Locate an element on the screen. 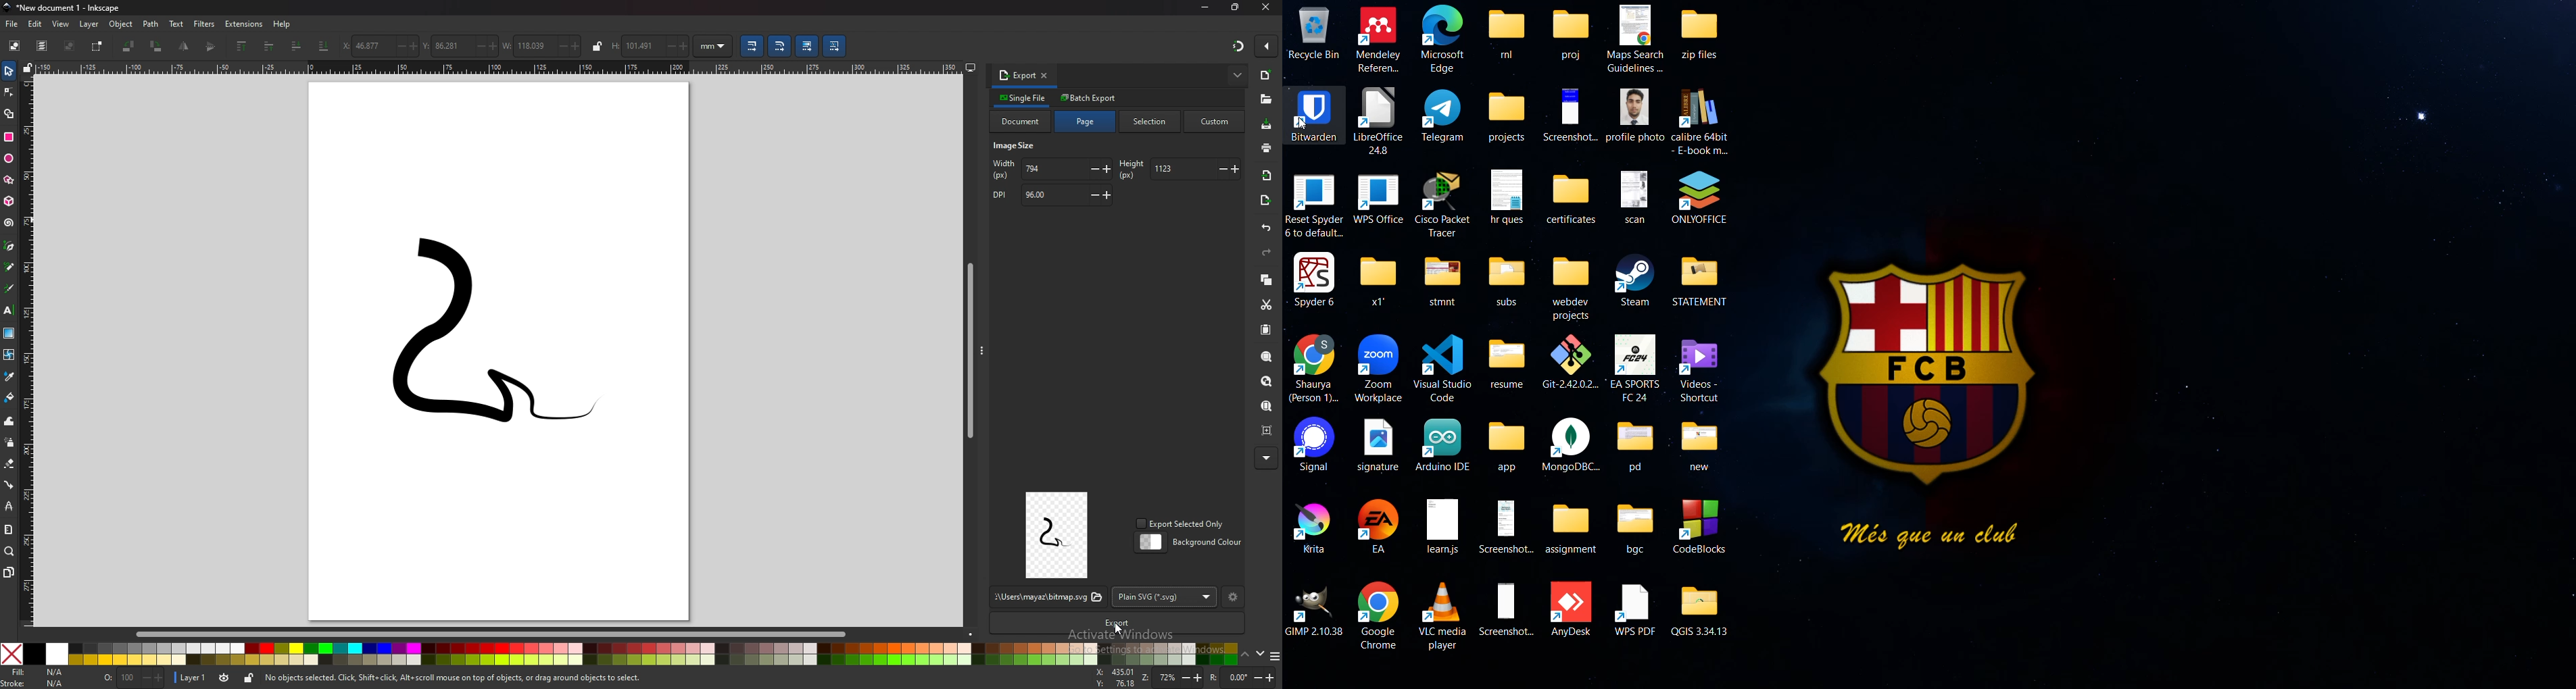 Image resolution: width=2576 pixels, height=700 pixels. eraser is located at coordinates (9, 464).